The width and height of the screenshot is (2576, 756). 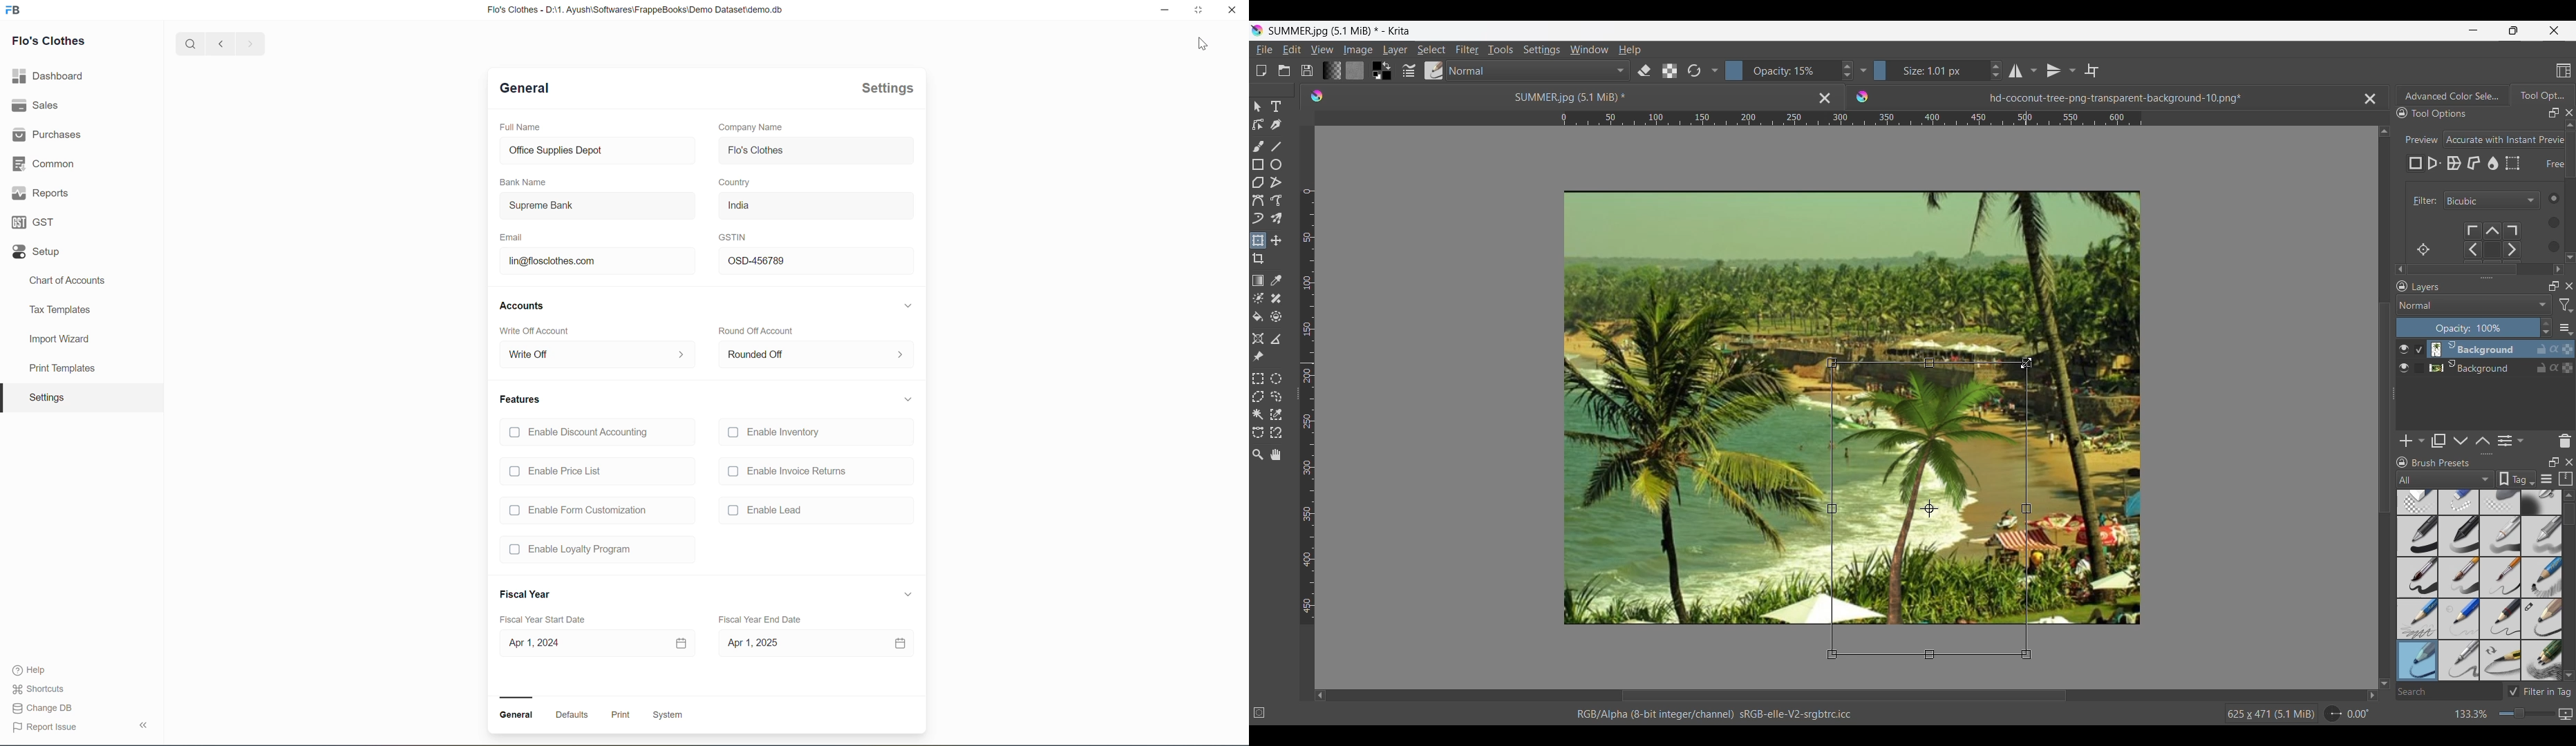 I want to click on Selected layer, so click(x=2472, y=349).